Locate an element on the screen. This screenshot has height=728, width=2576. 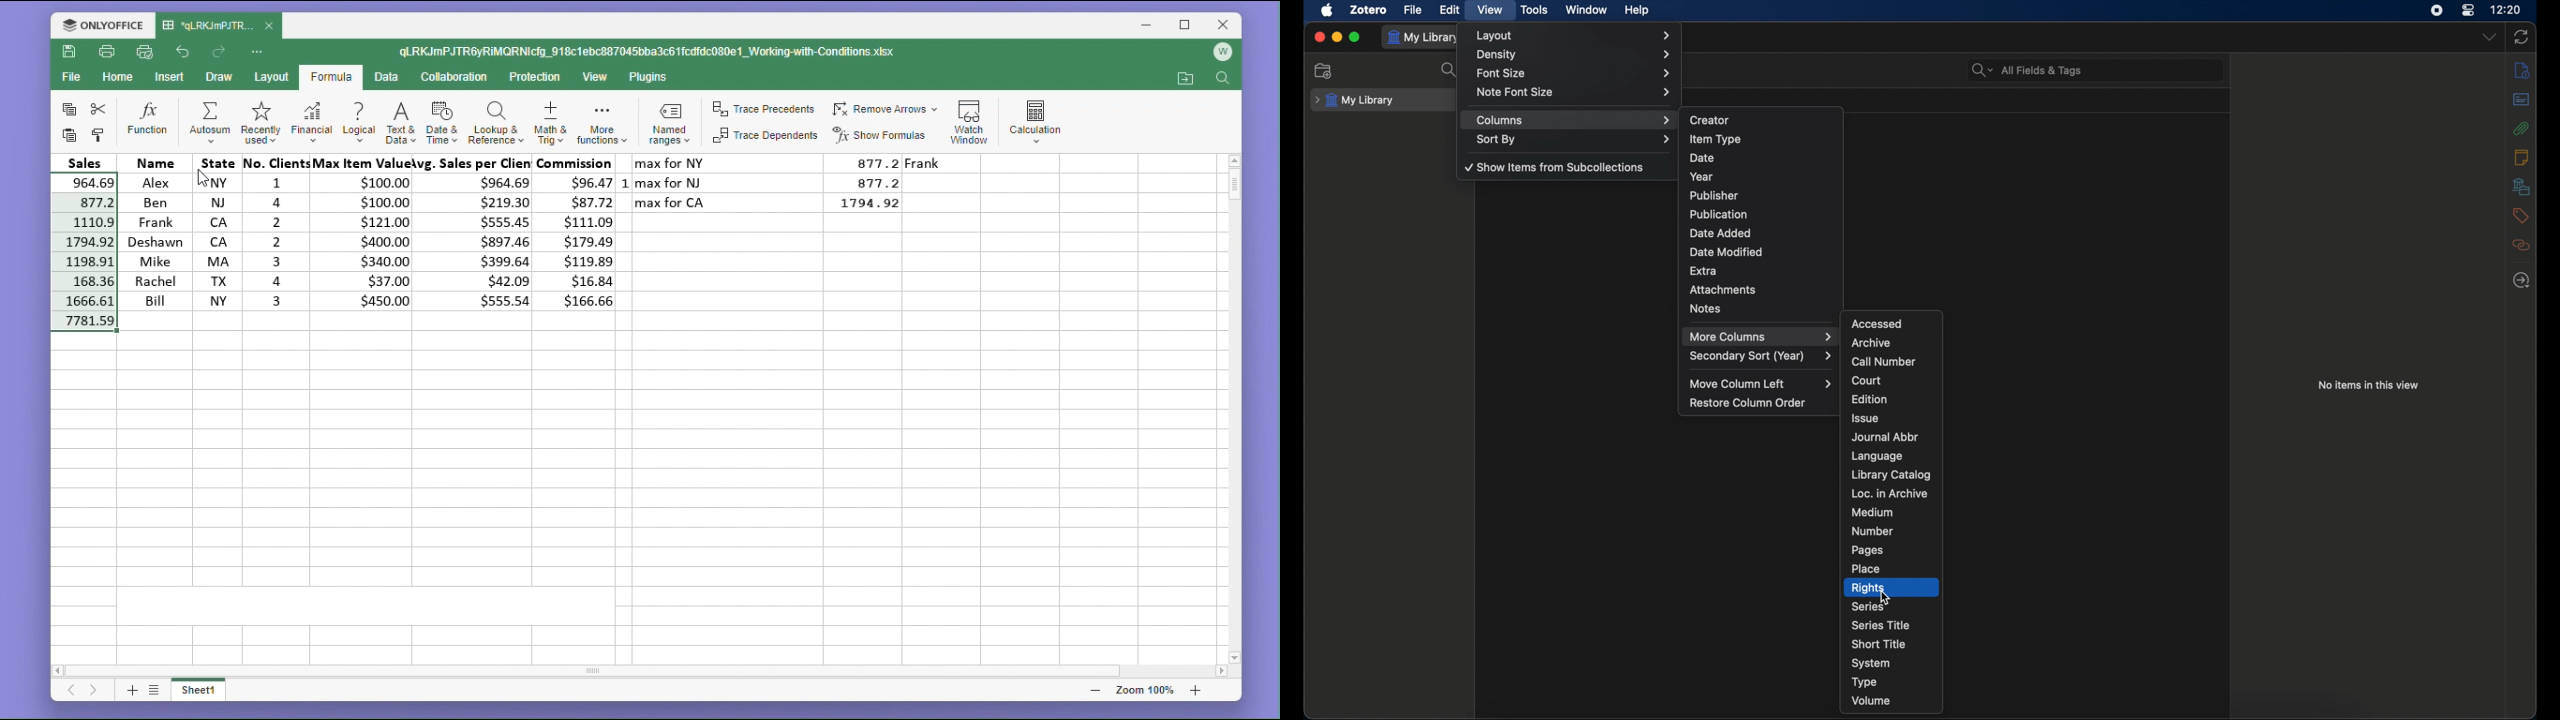
account  logo is located at coordinates (1226, 53).